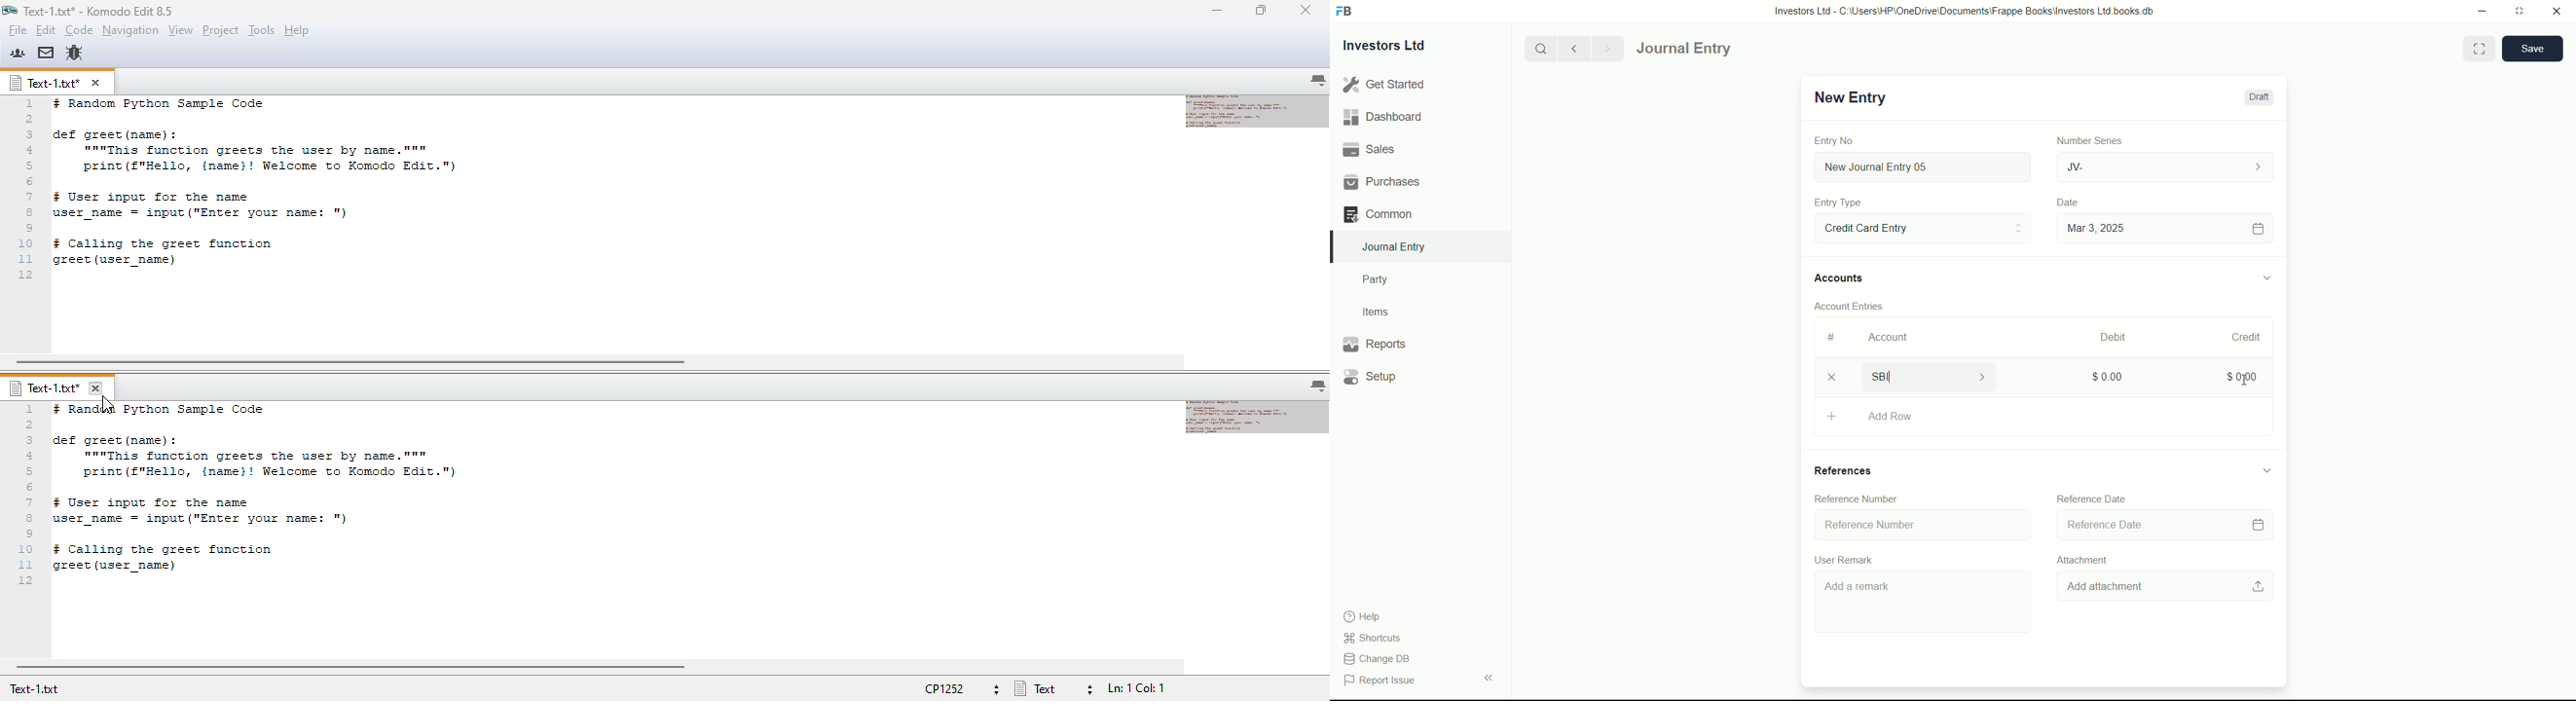 The image size is (2576, 728). Describe the element at coordinates (1838, 203) in the screenshot. I see `Entry Type` at that location.